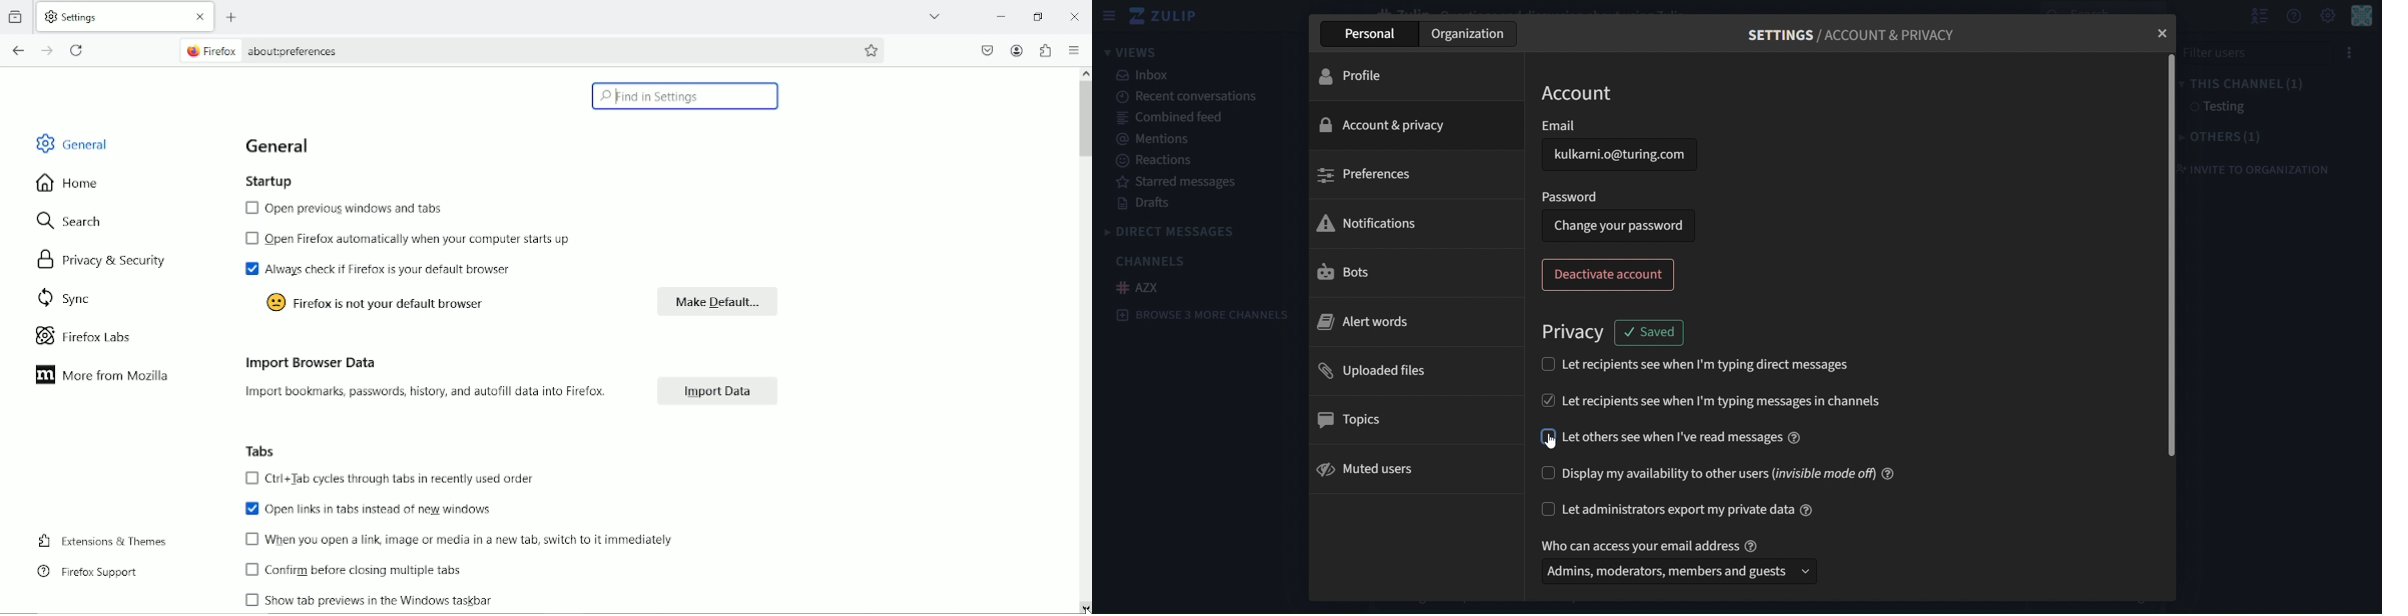  What do you see at coordinates (1371, 223) in the screenshot?
I see `notifications` at bounding box center [1371, 223].